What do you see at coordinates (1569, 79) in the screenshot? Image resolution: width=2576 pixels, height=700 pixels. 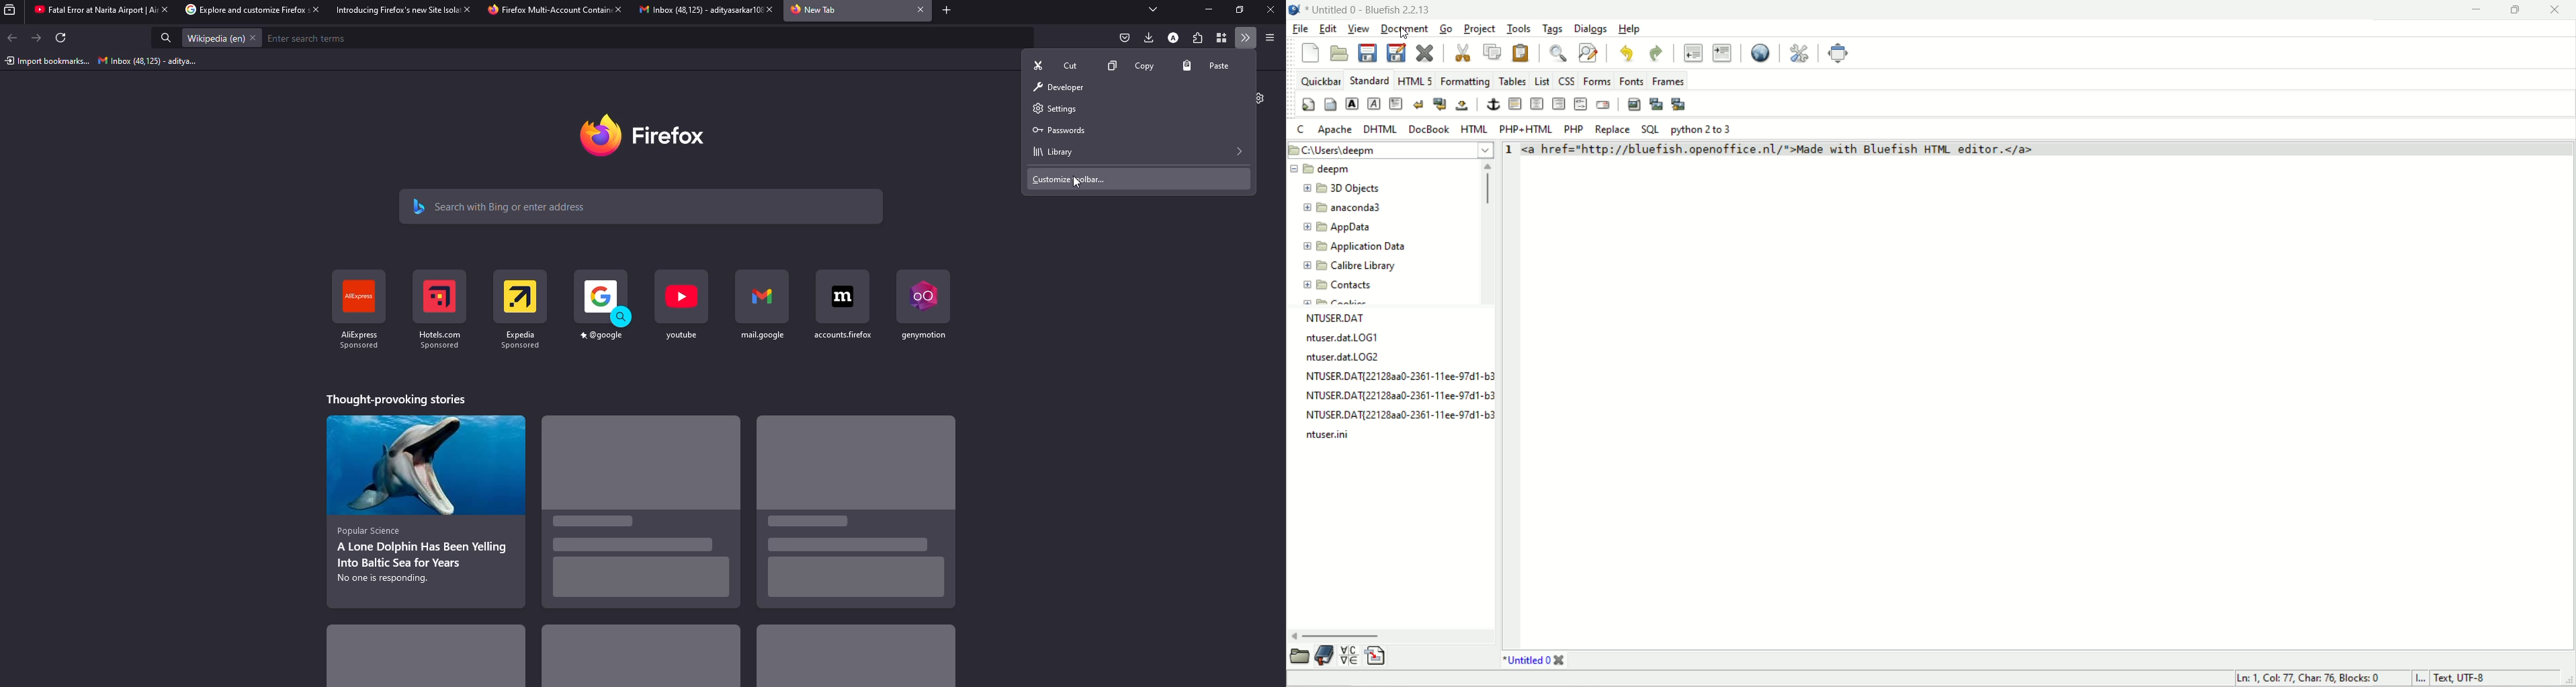 I see `CSS` at bounding box center [1569, 79].